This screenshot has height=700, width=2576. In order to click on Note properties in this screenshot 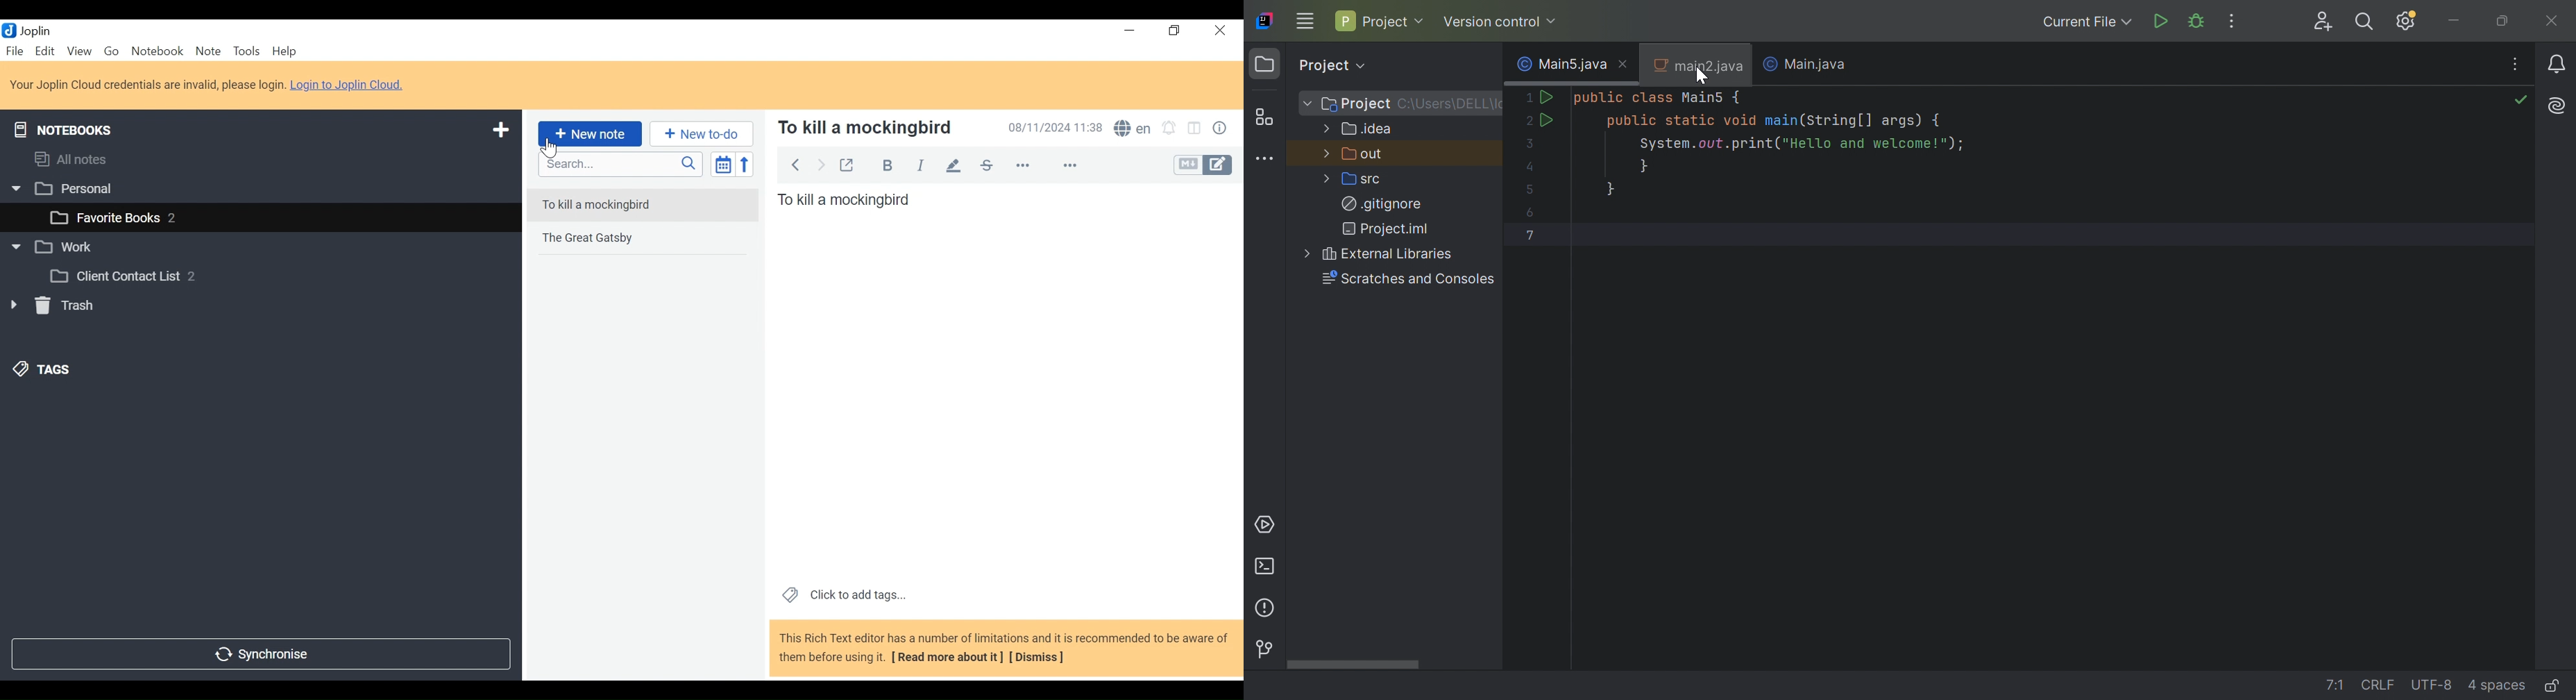, I will do `click(1221, 129)`.